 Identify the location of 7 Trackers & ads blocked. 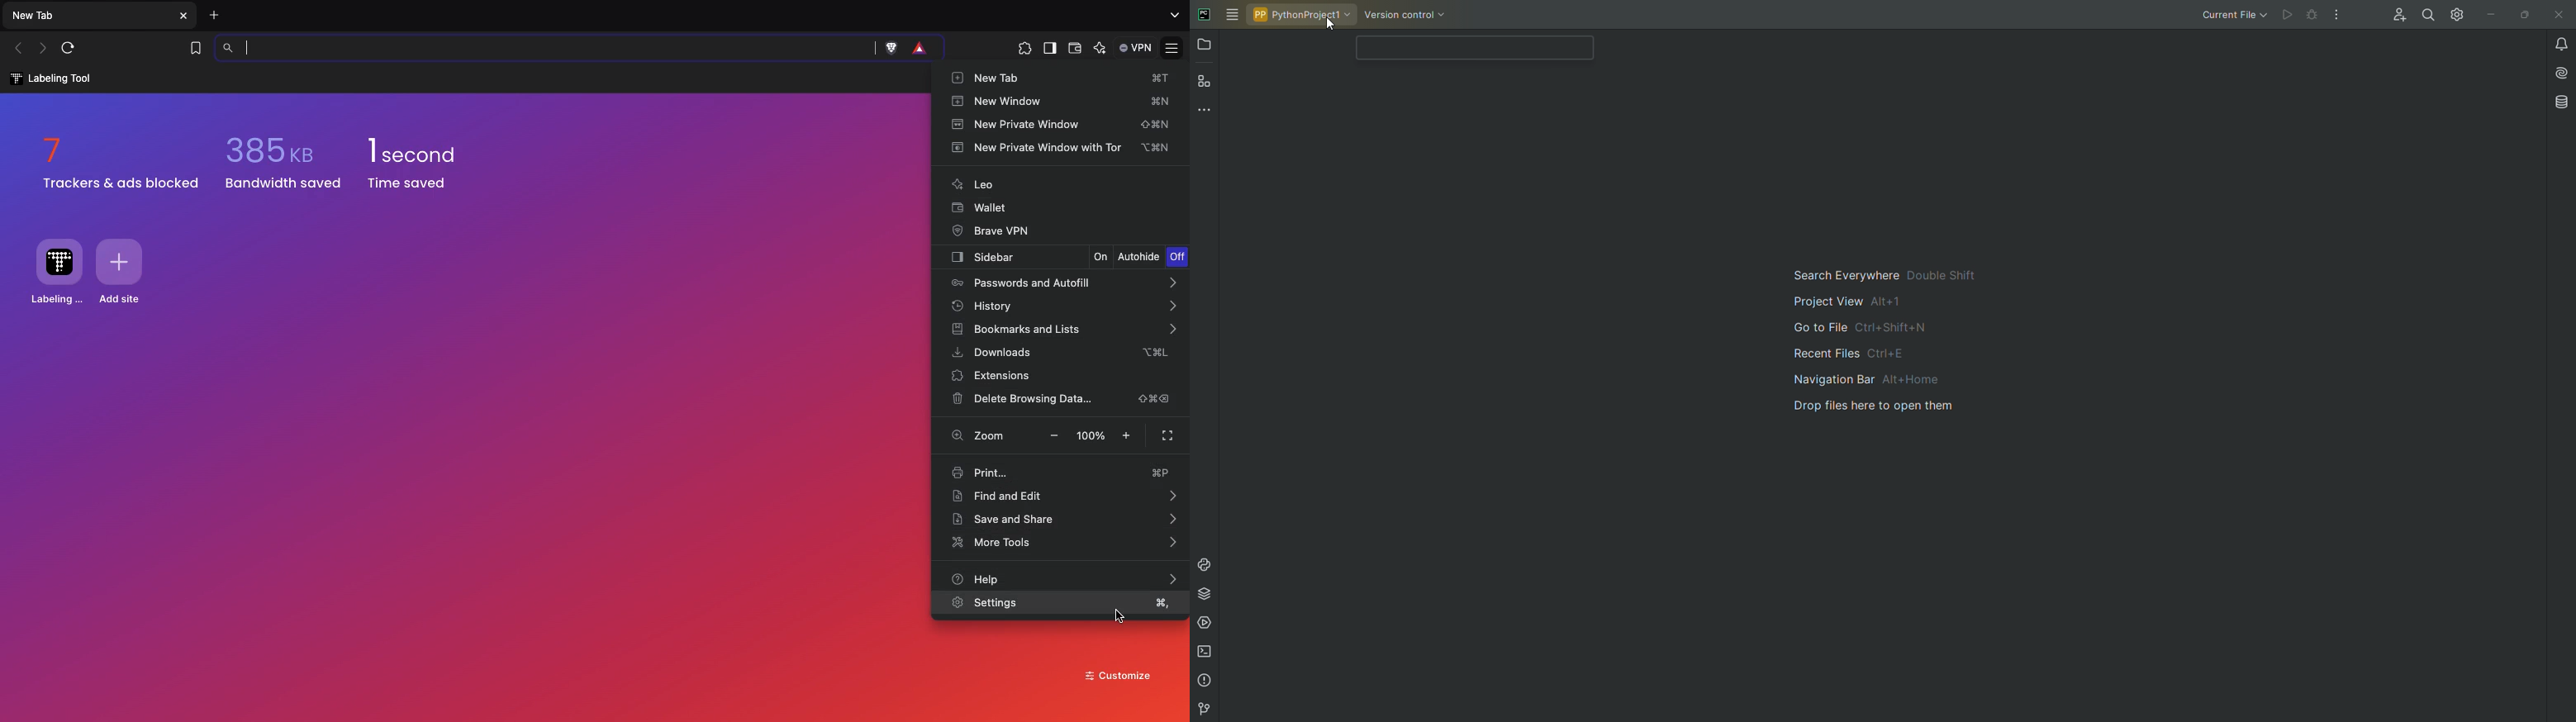
(115, 159).